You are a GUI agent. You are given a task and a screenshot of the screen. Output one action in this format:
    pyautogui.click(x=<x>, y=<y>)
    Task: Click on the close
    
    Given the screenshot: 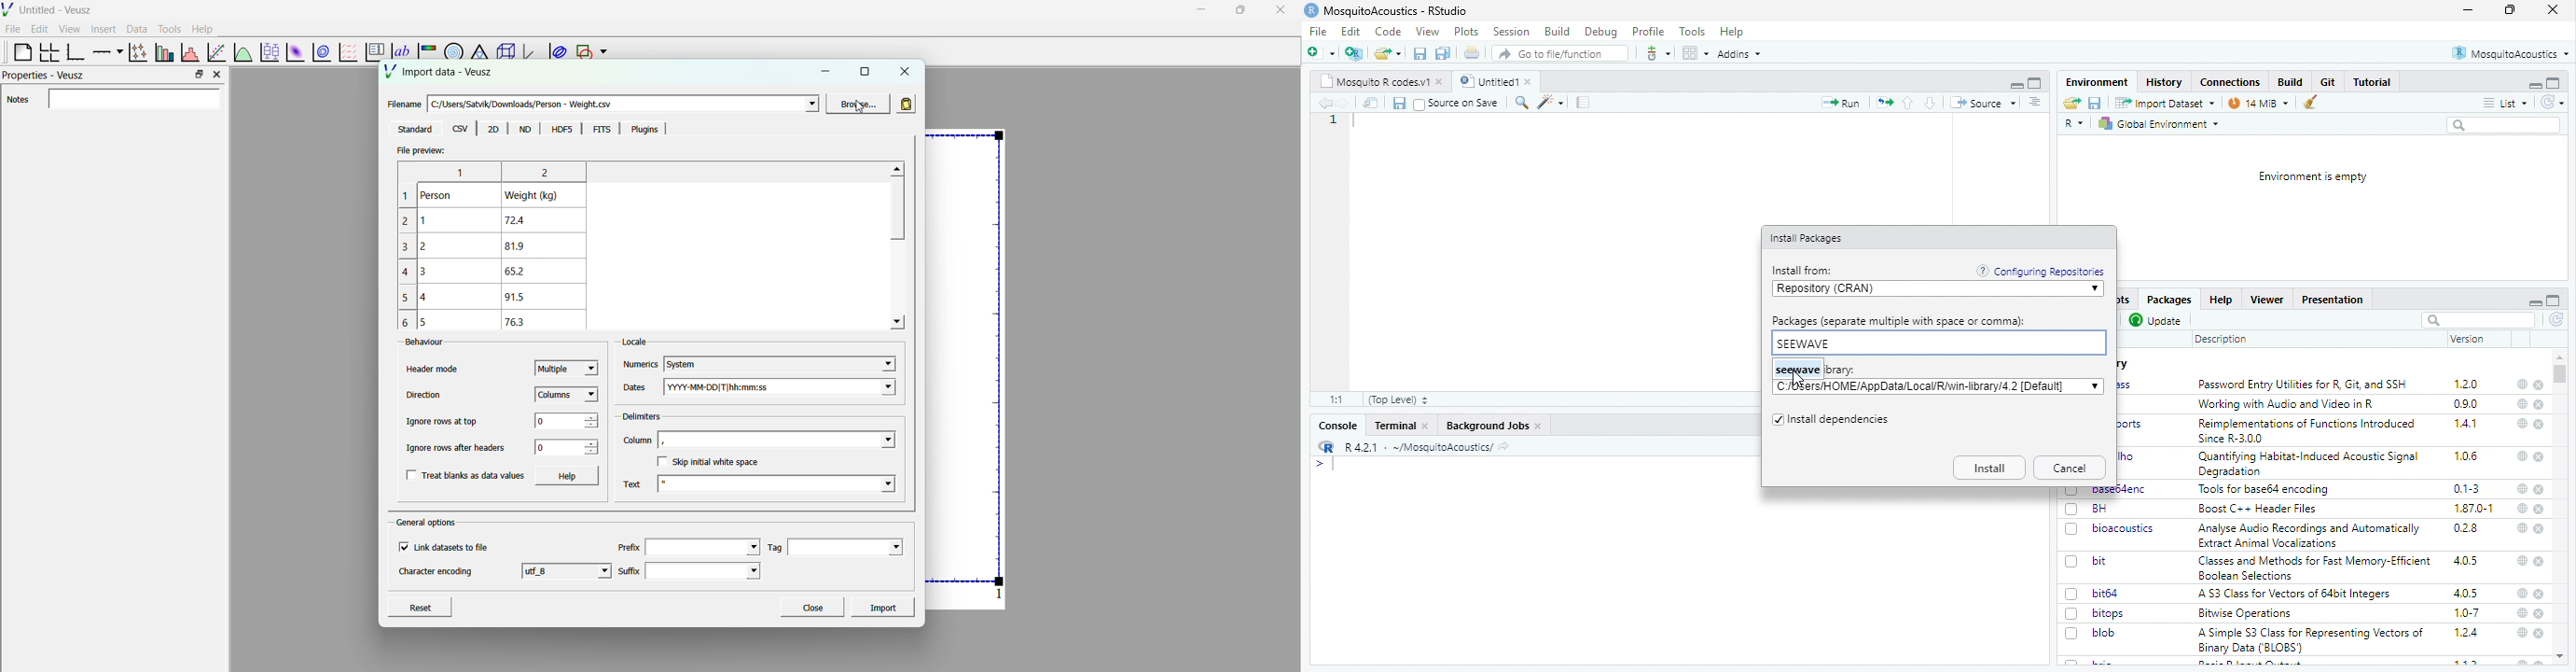 What is the action you would take?
    pyautogui.click(x=2540, y=614)
    